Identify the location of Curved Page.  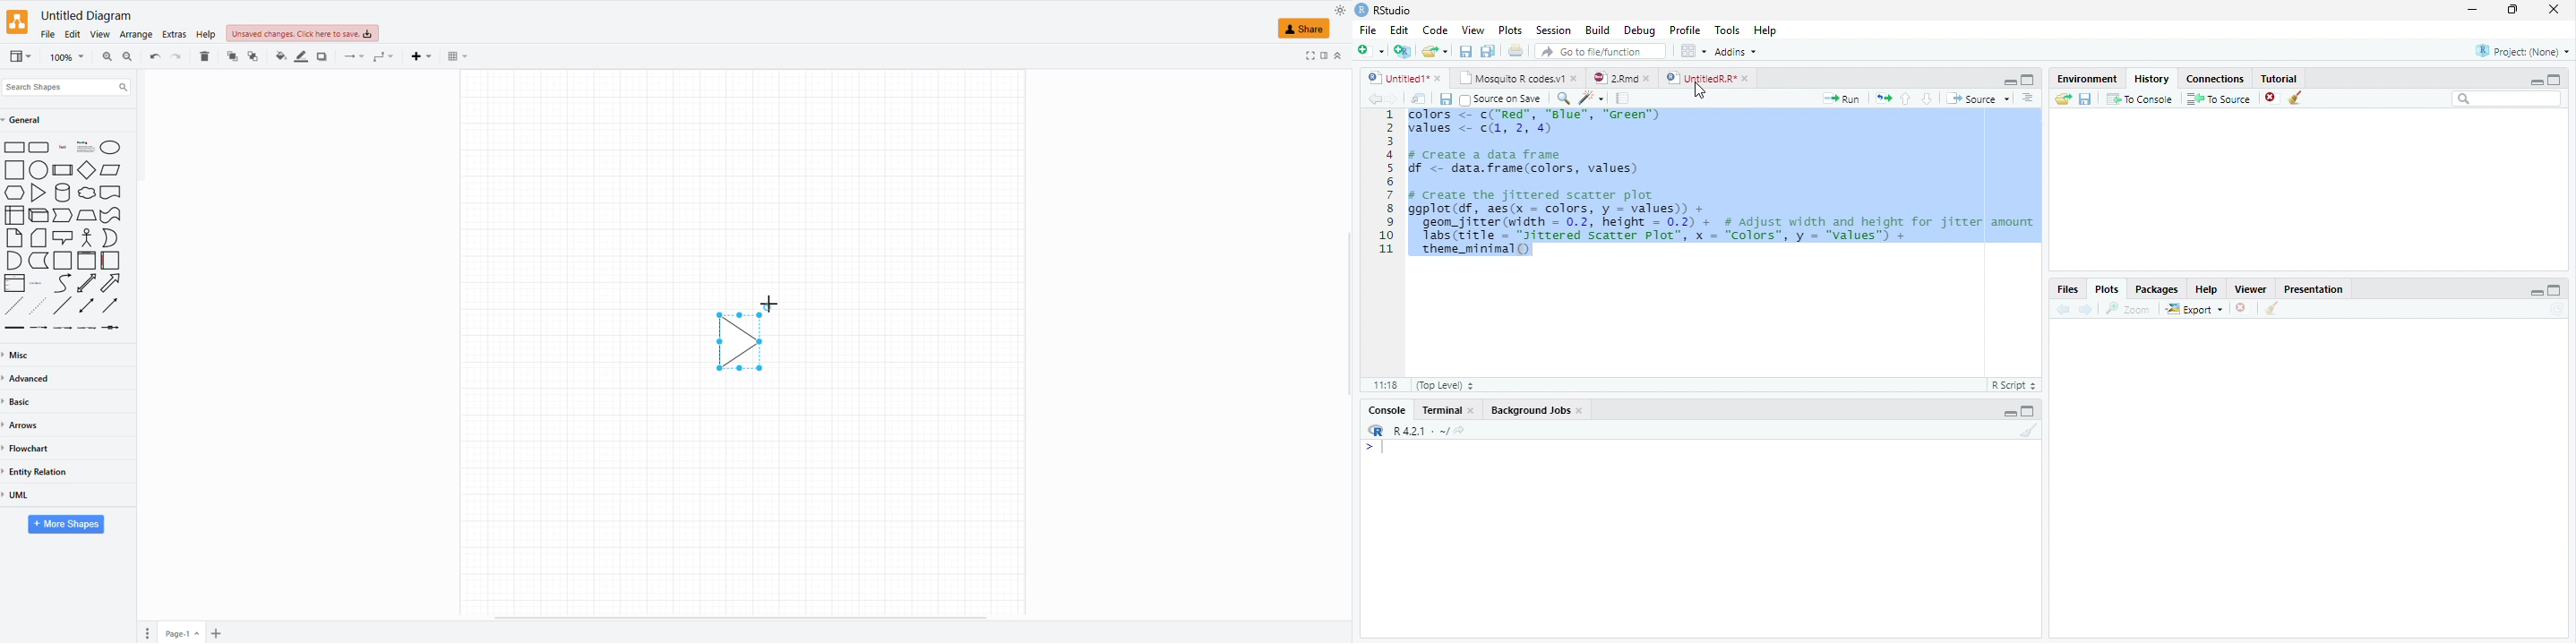
(39, 261).